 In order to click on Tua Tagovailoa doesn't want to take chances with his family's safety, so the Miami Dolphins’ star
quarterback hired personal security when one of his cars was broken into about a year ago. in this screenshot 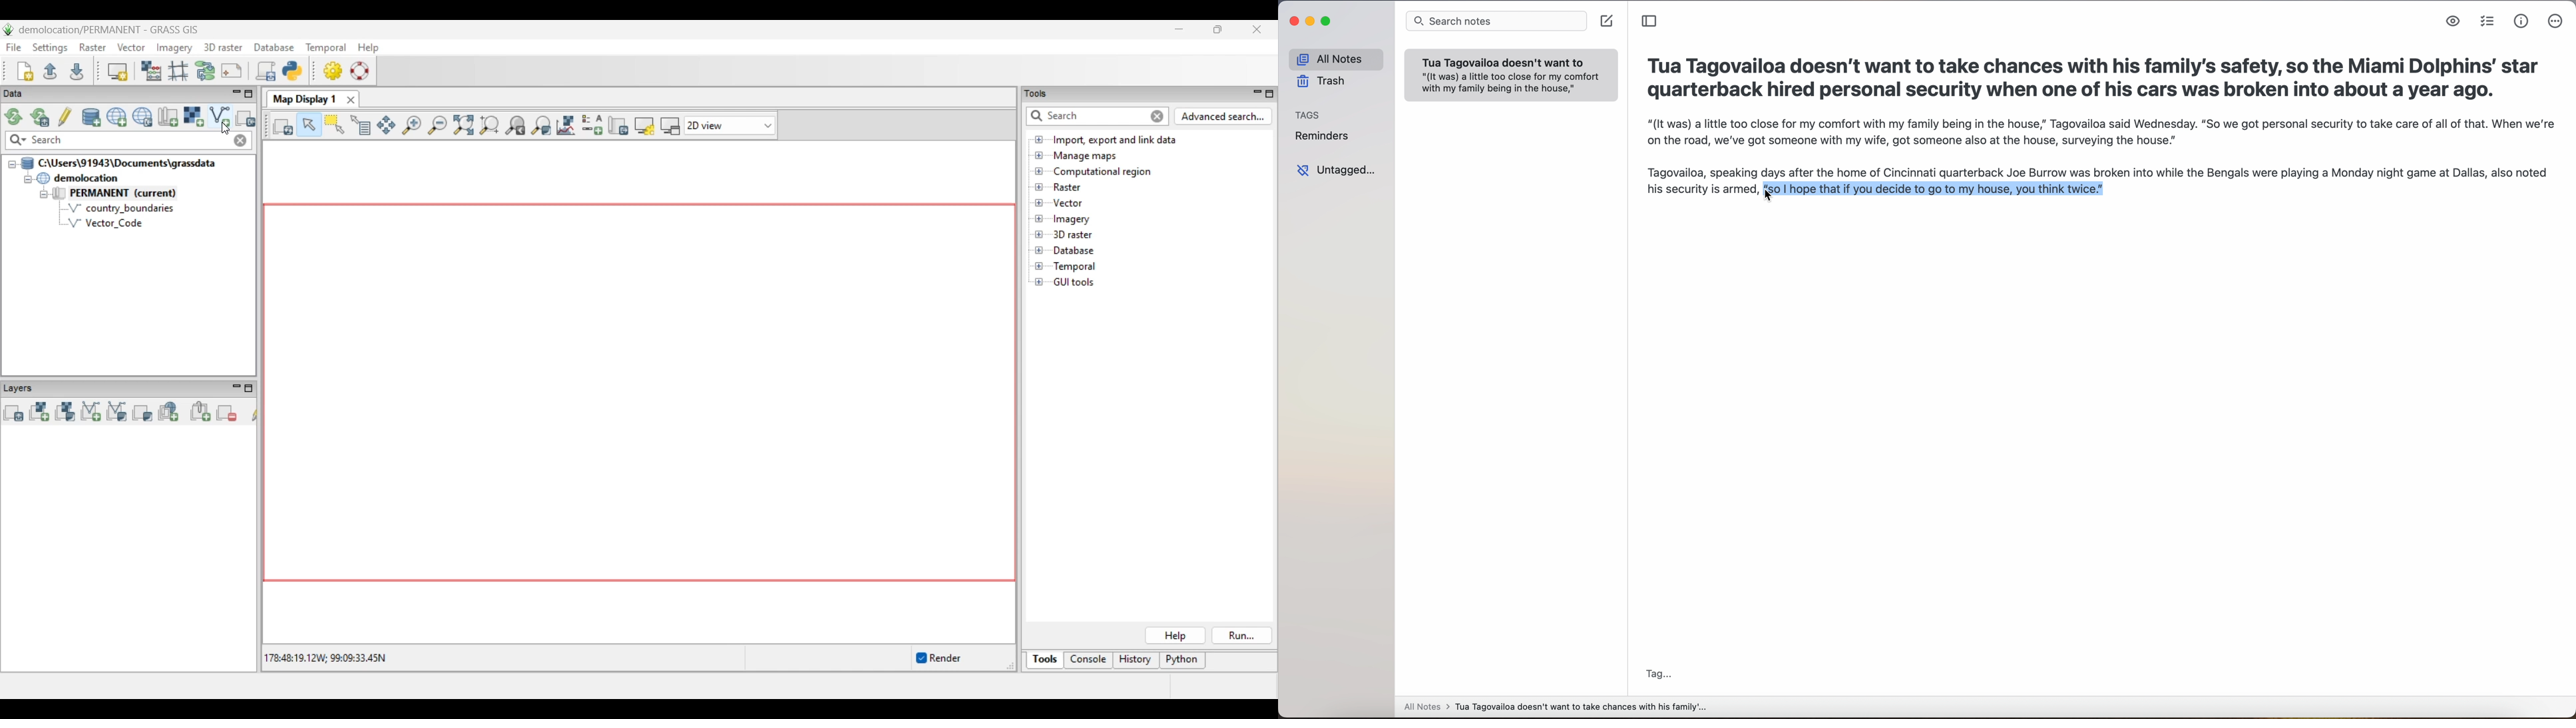, I will do `click(2095, 77)`.